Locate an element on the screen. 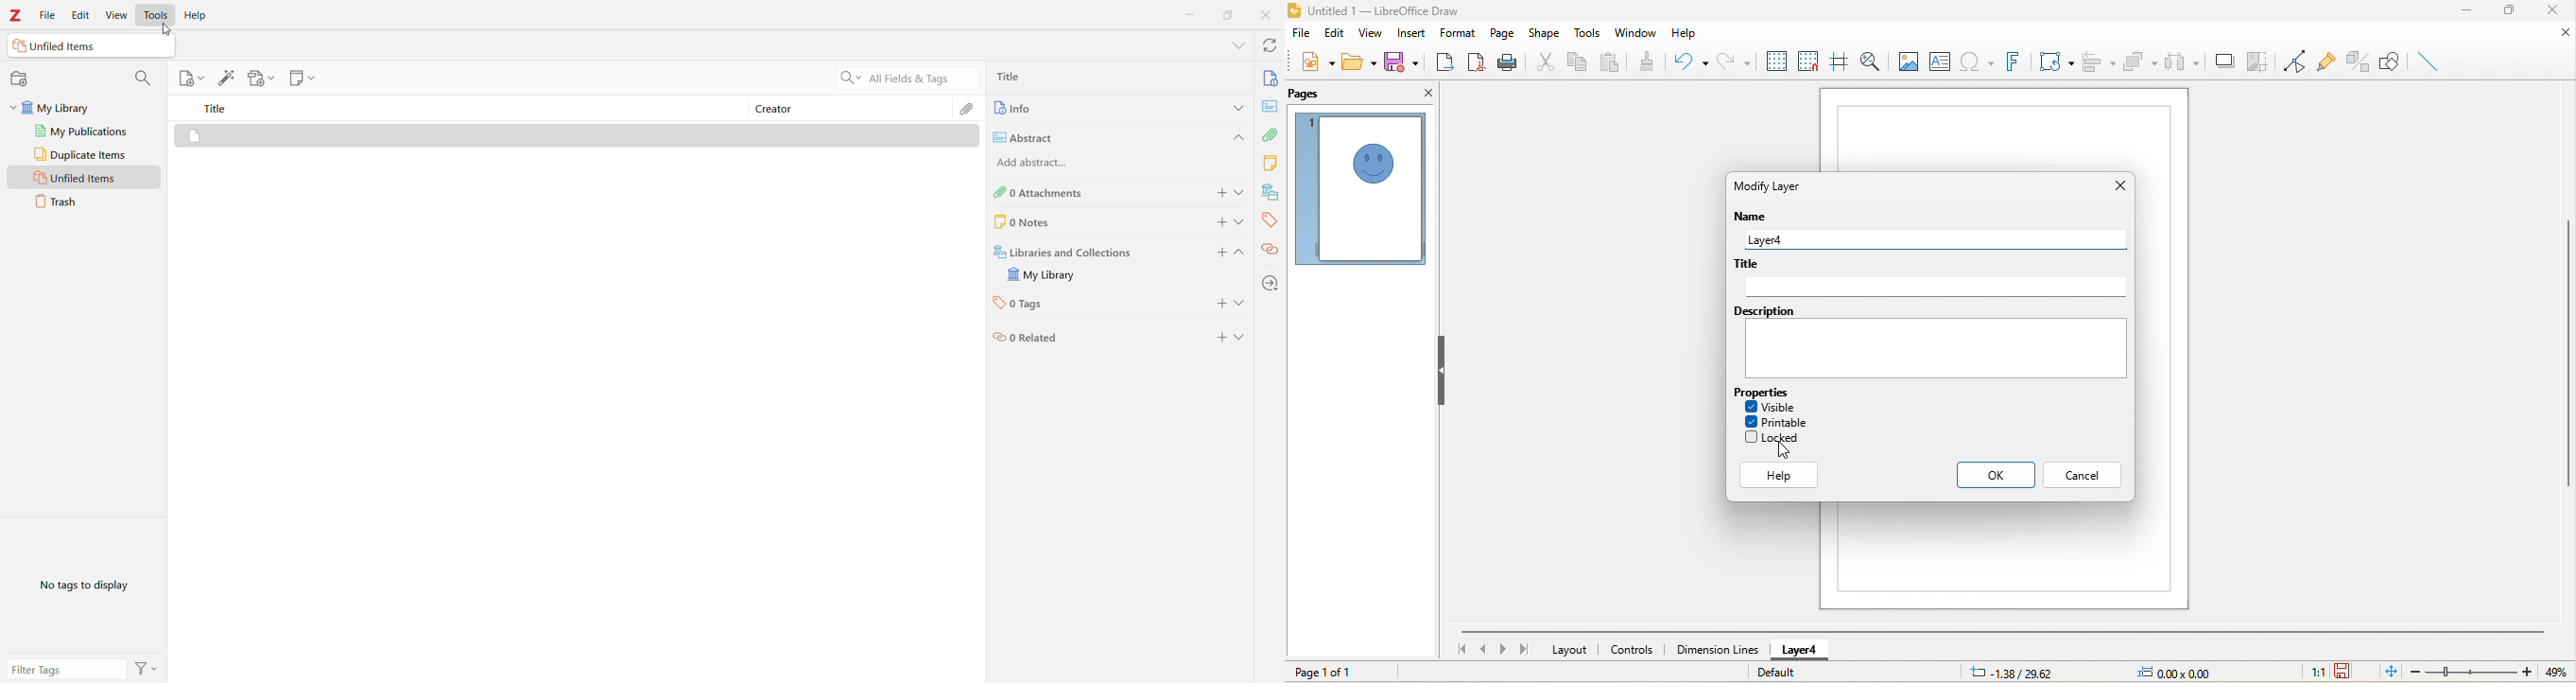 The height and width of the screenshot is (700, 2576). cursor movement is located at coordinates (1779, 452).